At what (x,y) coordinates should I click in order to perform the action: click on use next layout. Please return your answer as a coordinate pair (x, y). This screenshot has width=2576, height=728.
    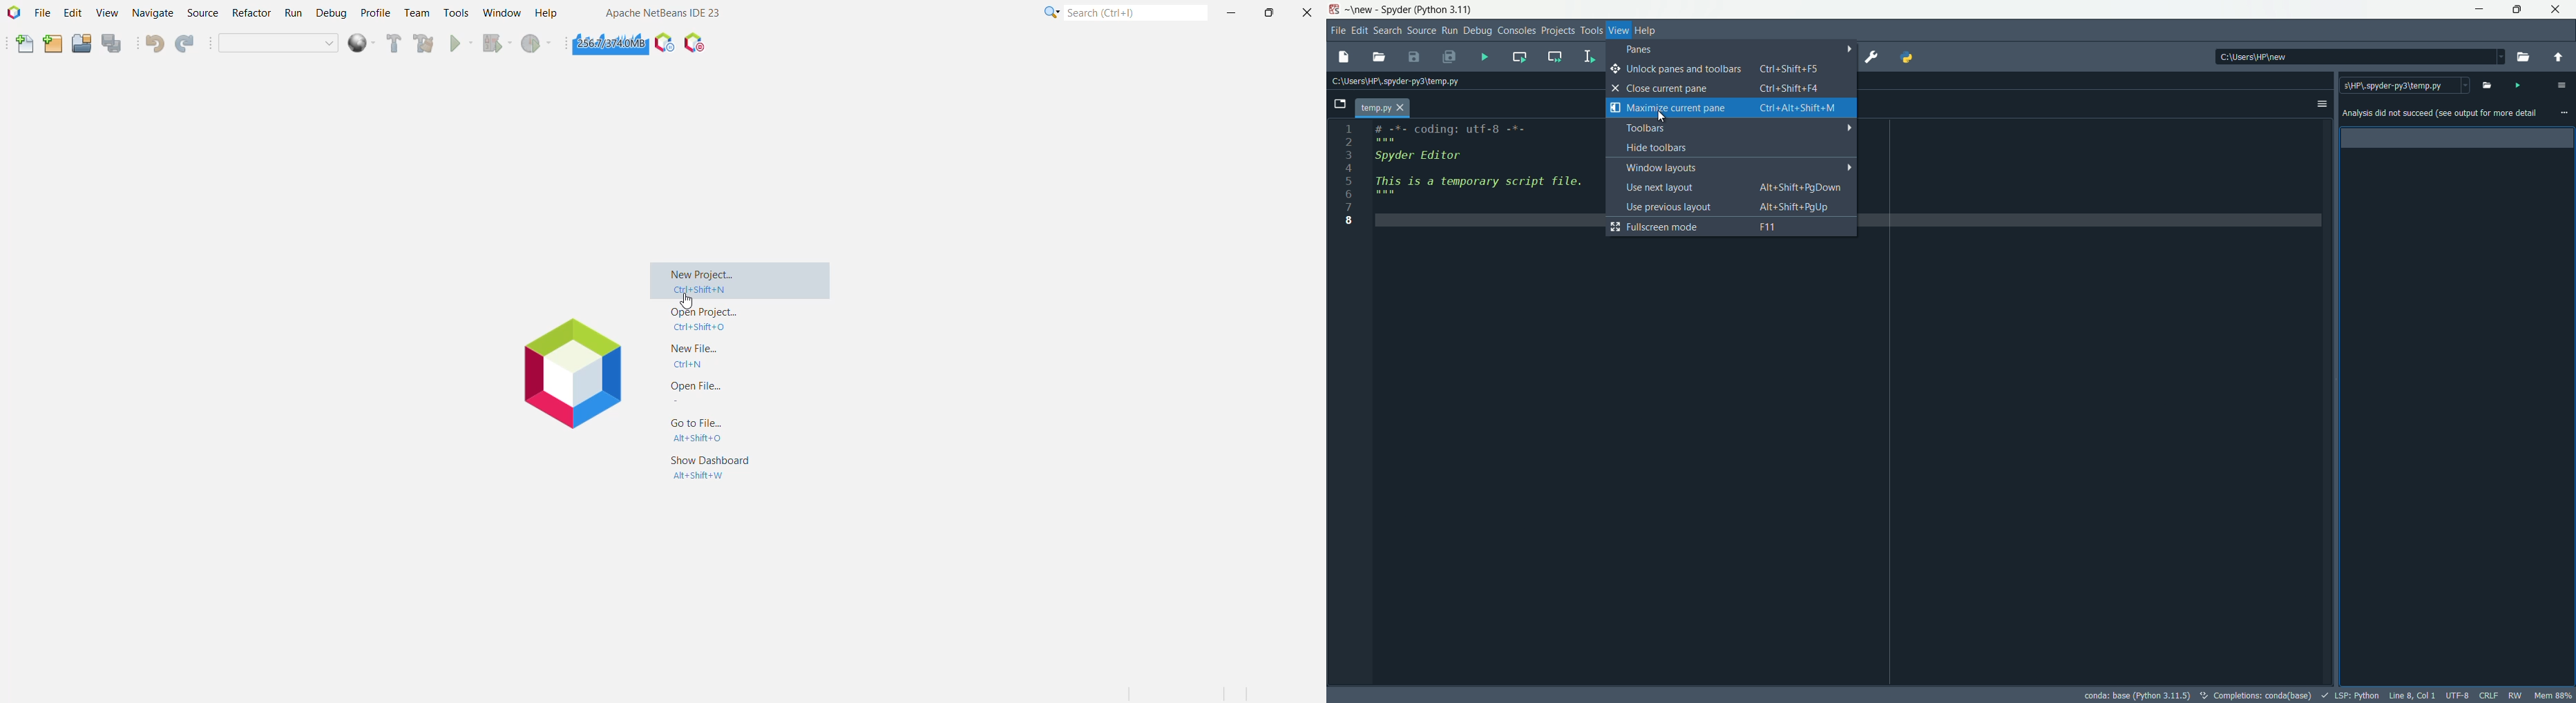
    Looking at the image, I should click on (1731, 188).